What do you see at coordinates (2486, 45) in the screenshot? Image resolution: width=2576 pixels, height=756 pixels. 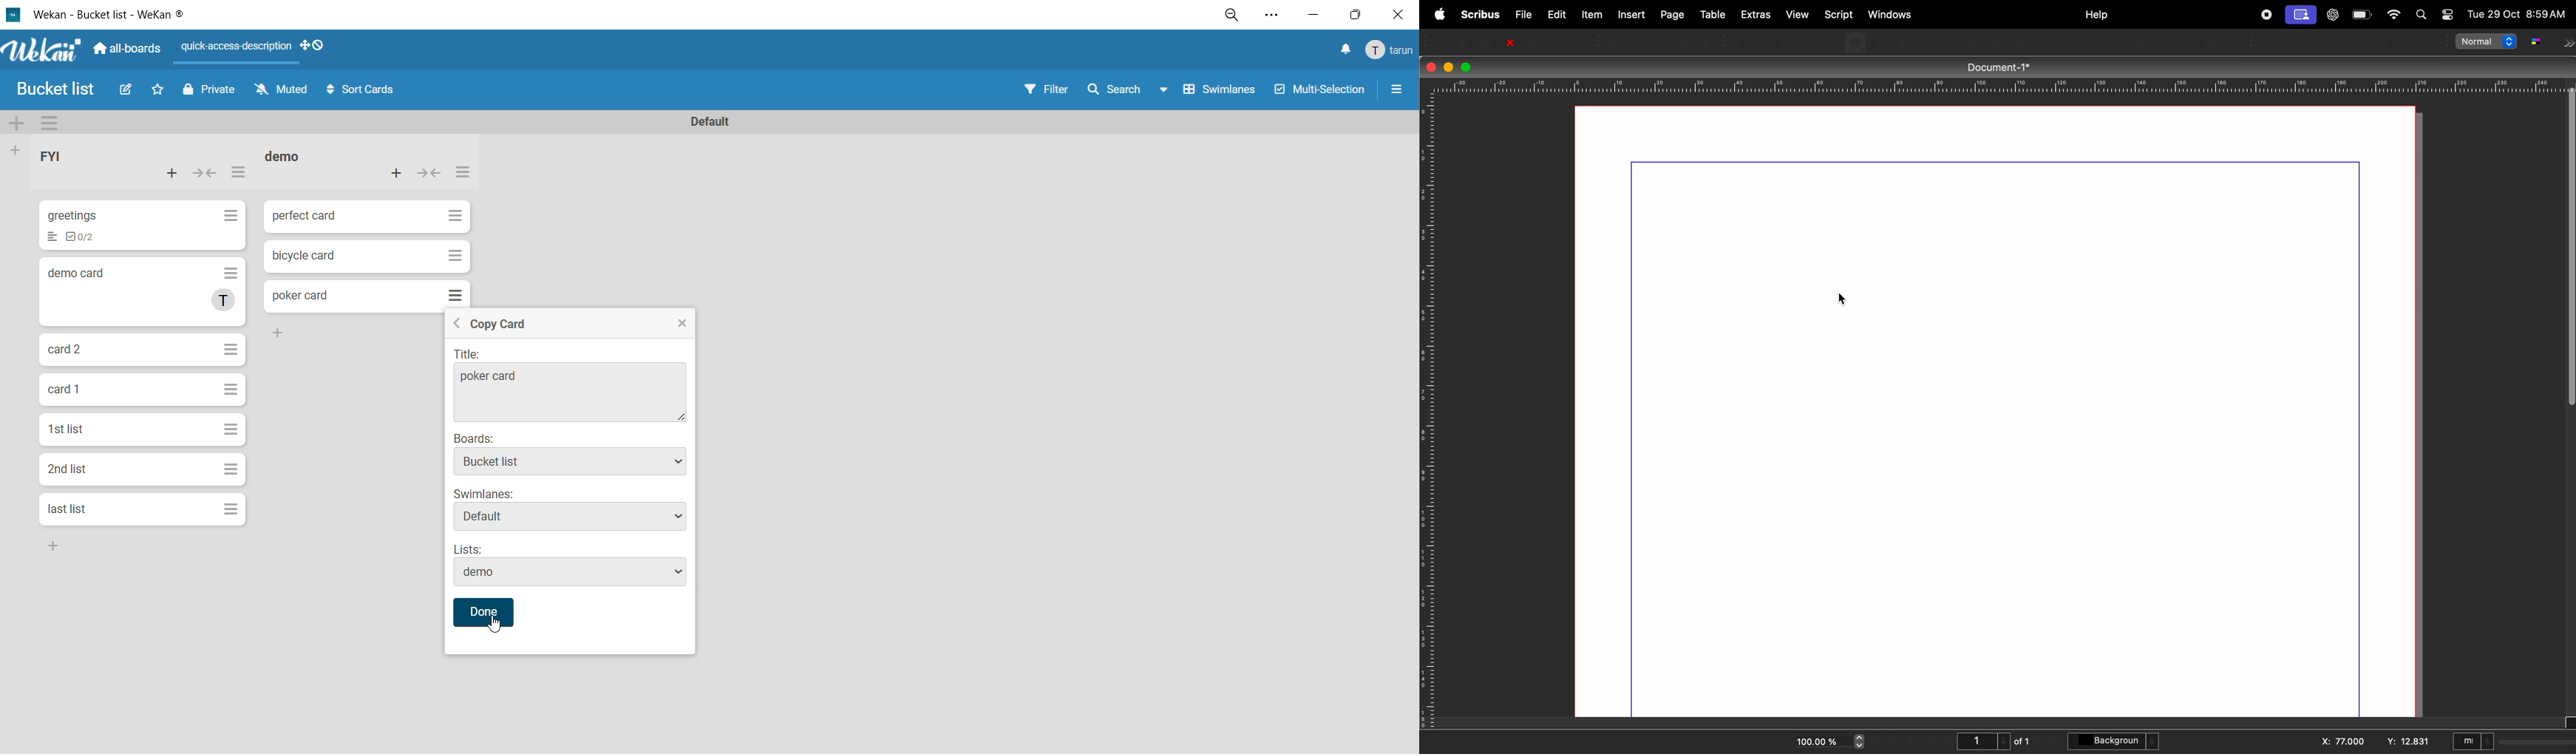 I see `normal` at bounding box center [2486, 45].